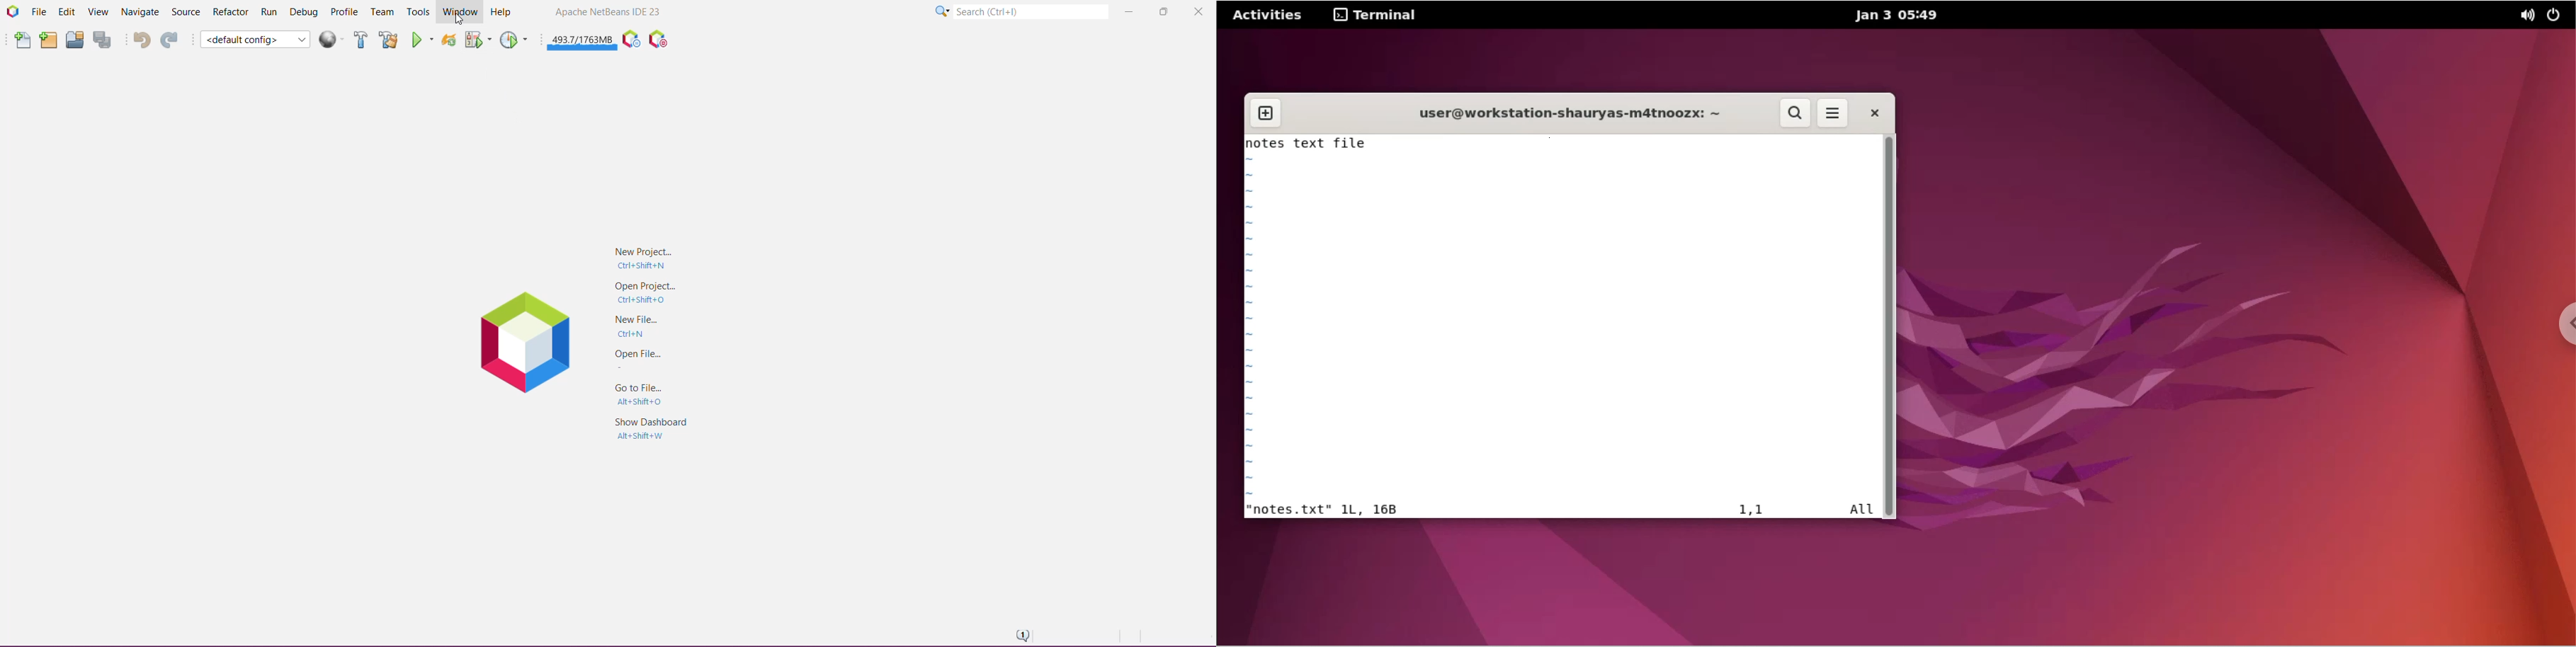  What do you see at coordinates (630, 39) in the screenshot?
I see `Profile the IDE` at bounding box center [630, 39].